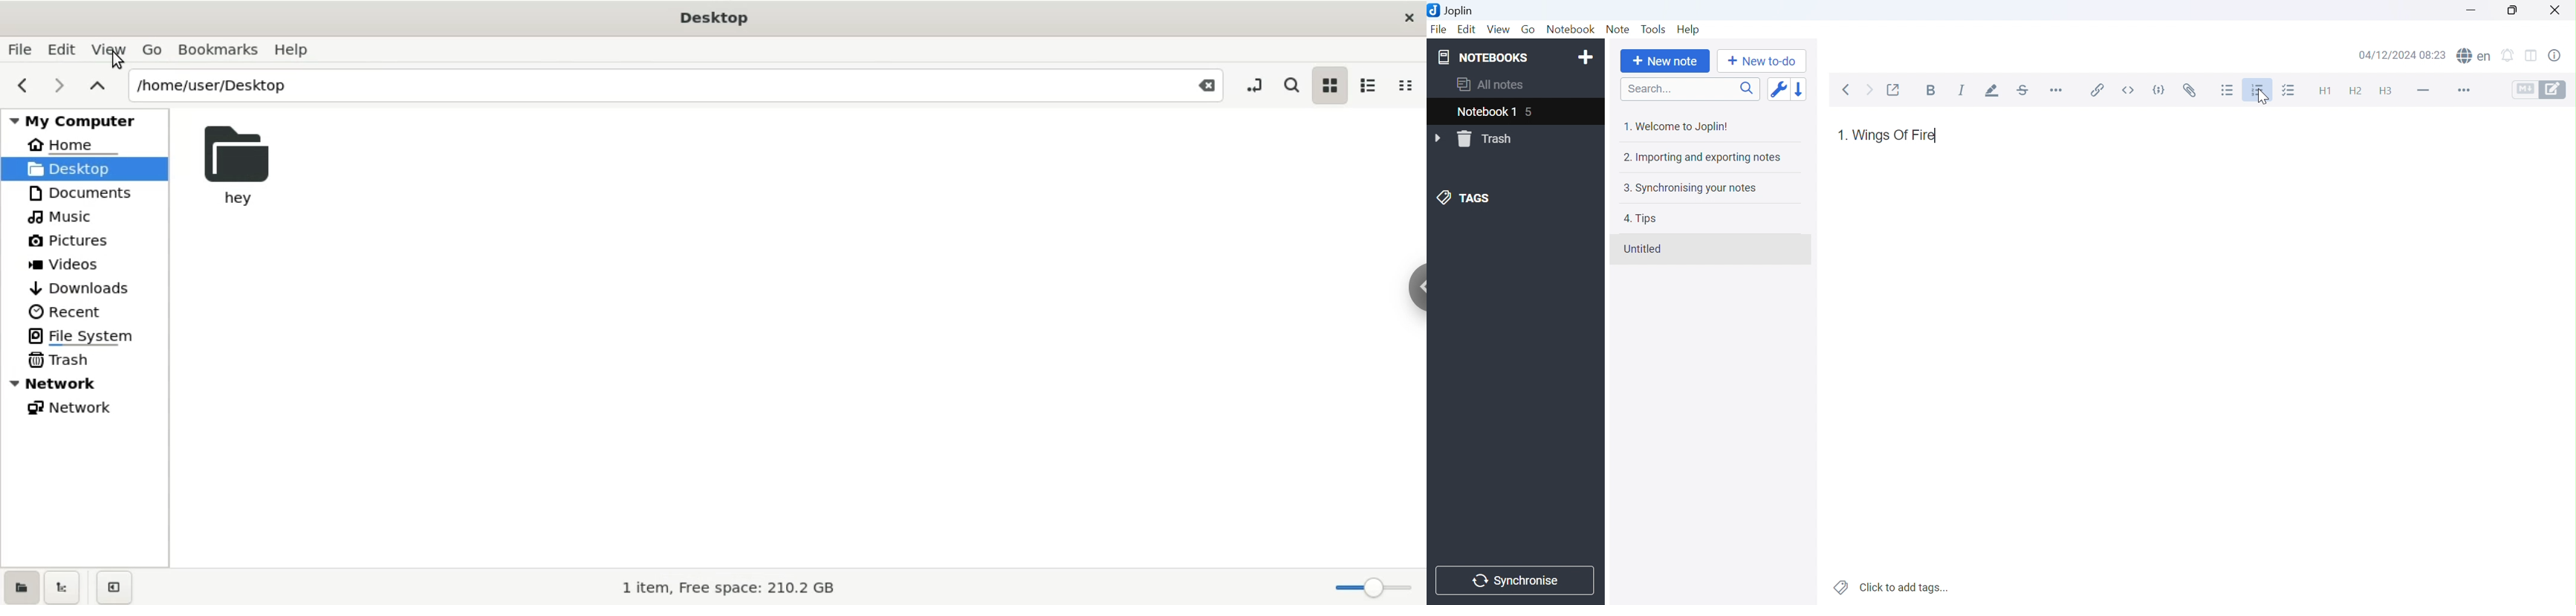 This screenshot has width=2576, height=616. Describe the element at coordinates (1799, 90) in the screenshot. I see `Reverse sort order` at that location.